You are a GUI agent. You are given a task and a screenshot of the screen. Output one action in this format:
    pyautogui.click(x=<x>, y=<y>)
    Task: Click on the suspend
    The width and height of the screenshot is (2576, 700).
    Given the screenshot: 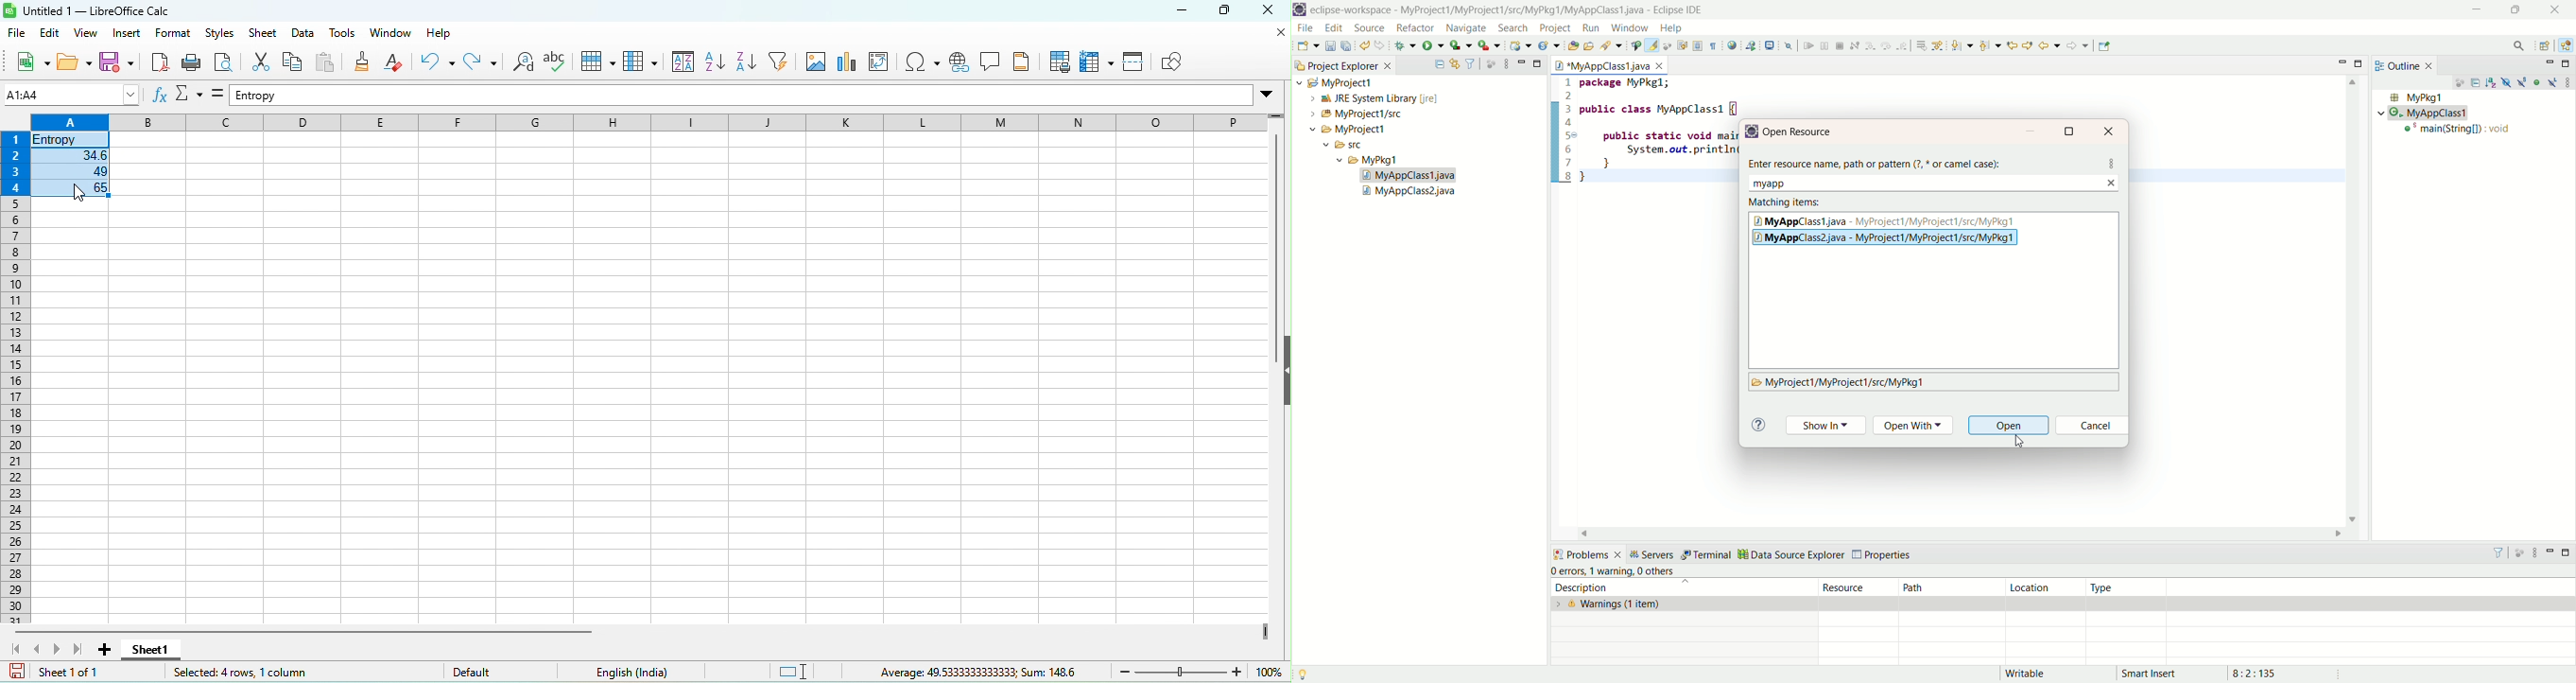 What is the action you would take?
    pyautogui.click(x=1824, y=48)
    